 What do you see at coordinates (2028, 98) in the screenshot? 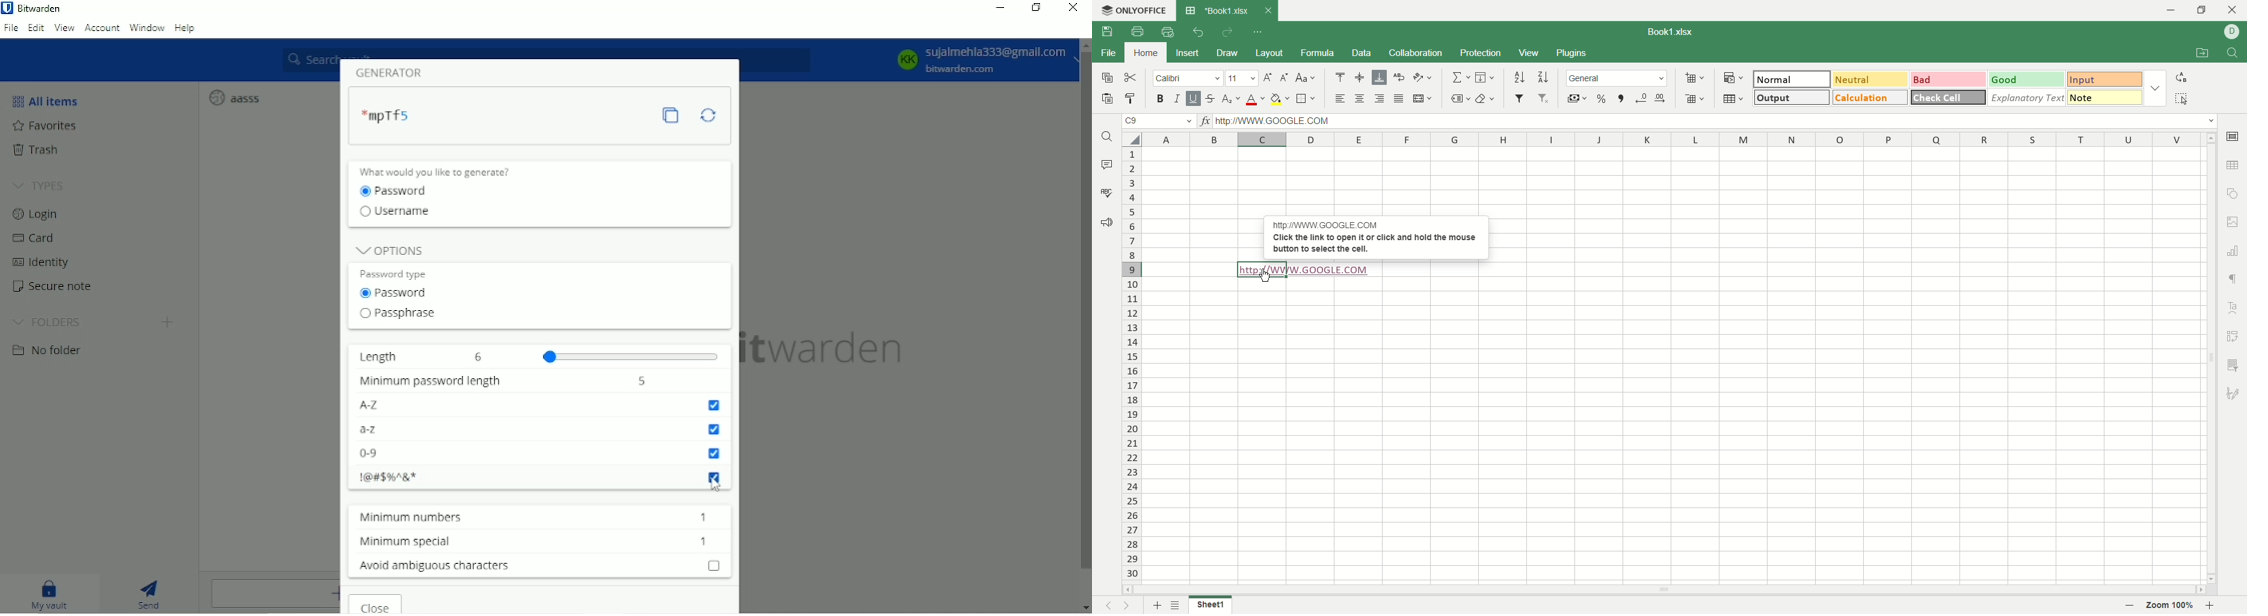
I see `explanatory text ` at bounding box center [2028, 98].